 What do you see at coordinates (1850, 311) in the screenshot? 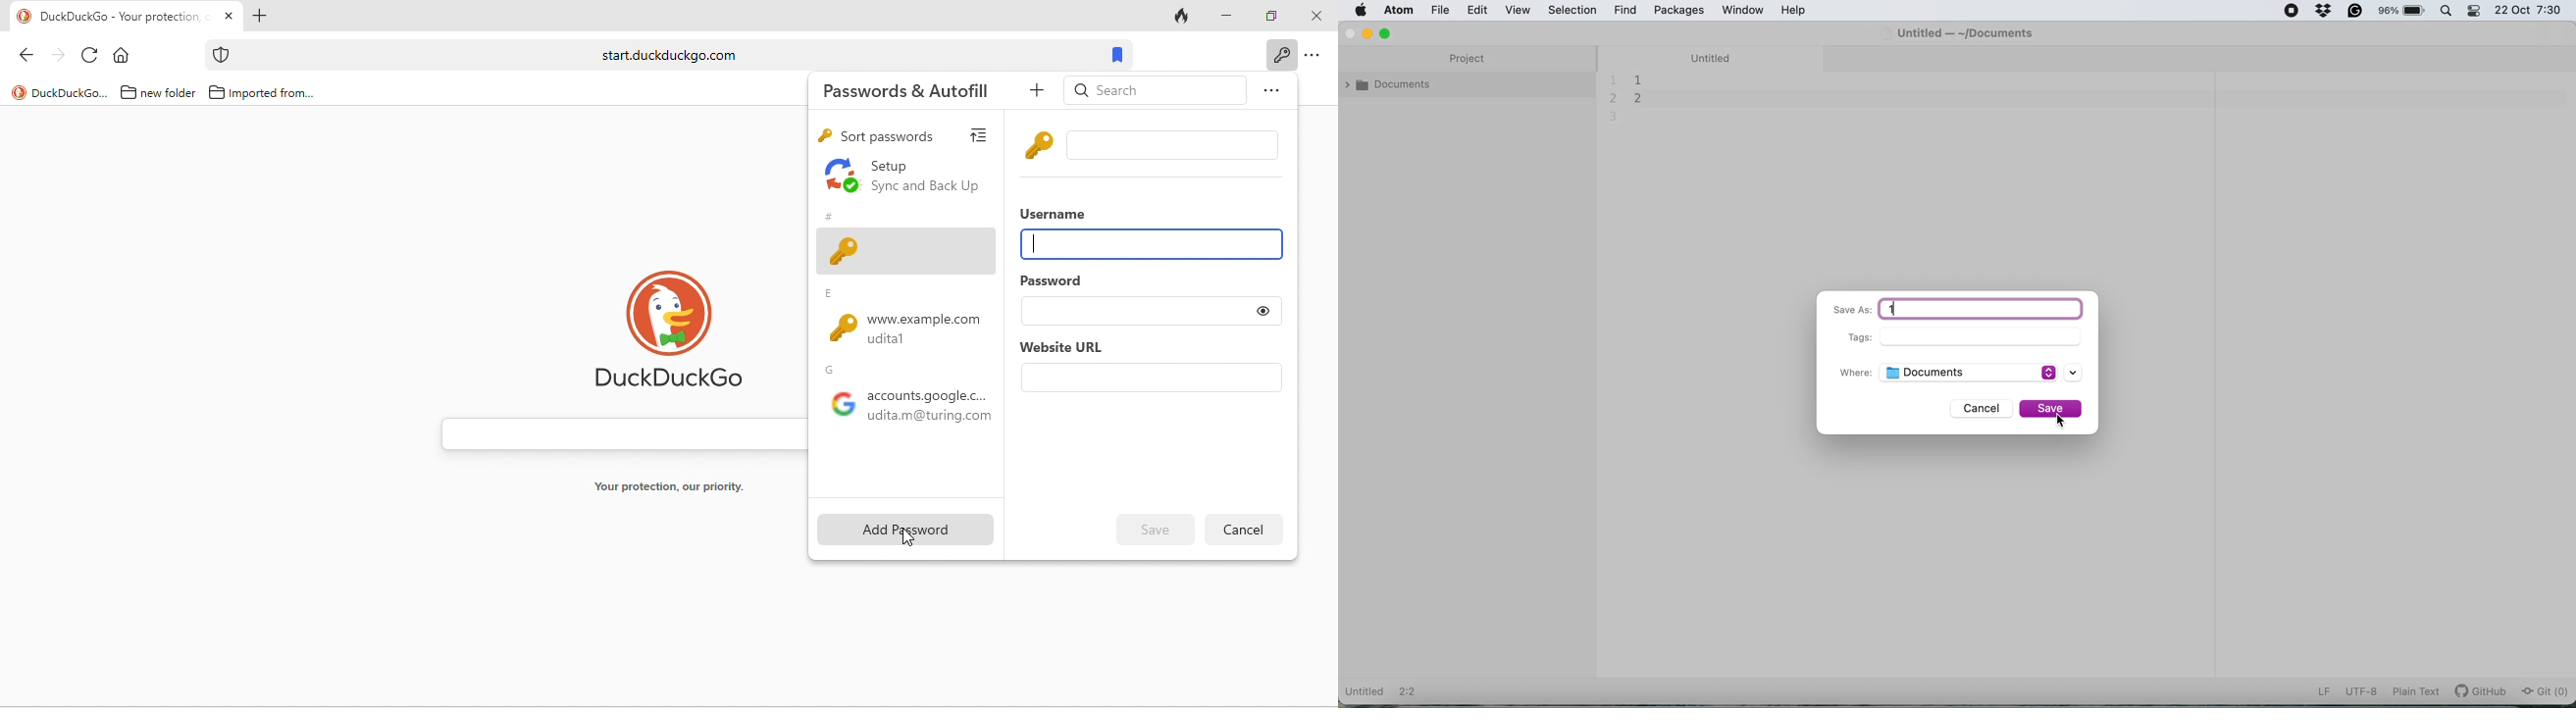
I see `i Save As:` at bounding box center [1850, 311].